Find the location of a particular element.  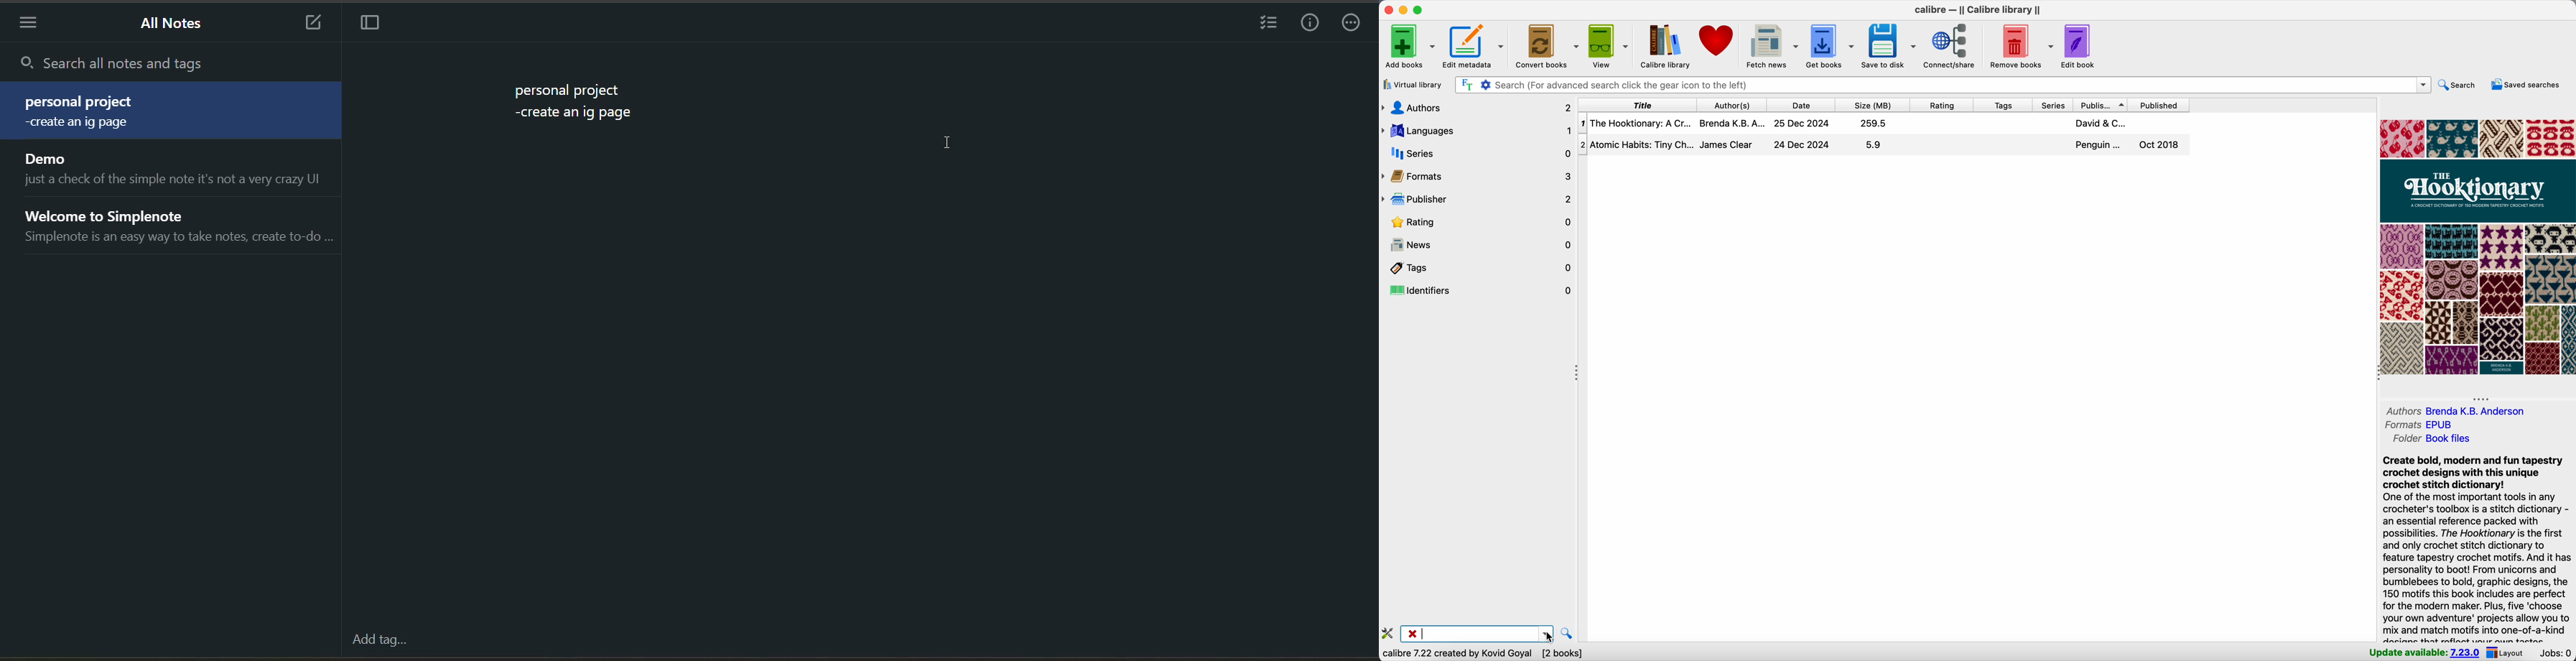

folder is located at coordinates (2433, 439).